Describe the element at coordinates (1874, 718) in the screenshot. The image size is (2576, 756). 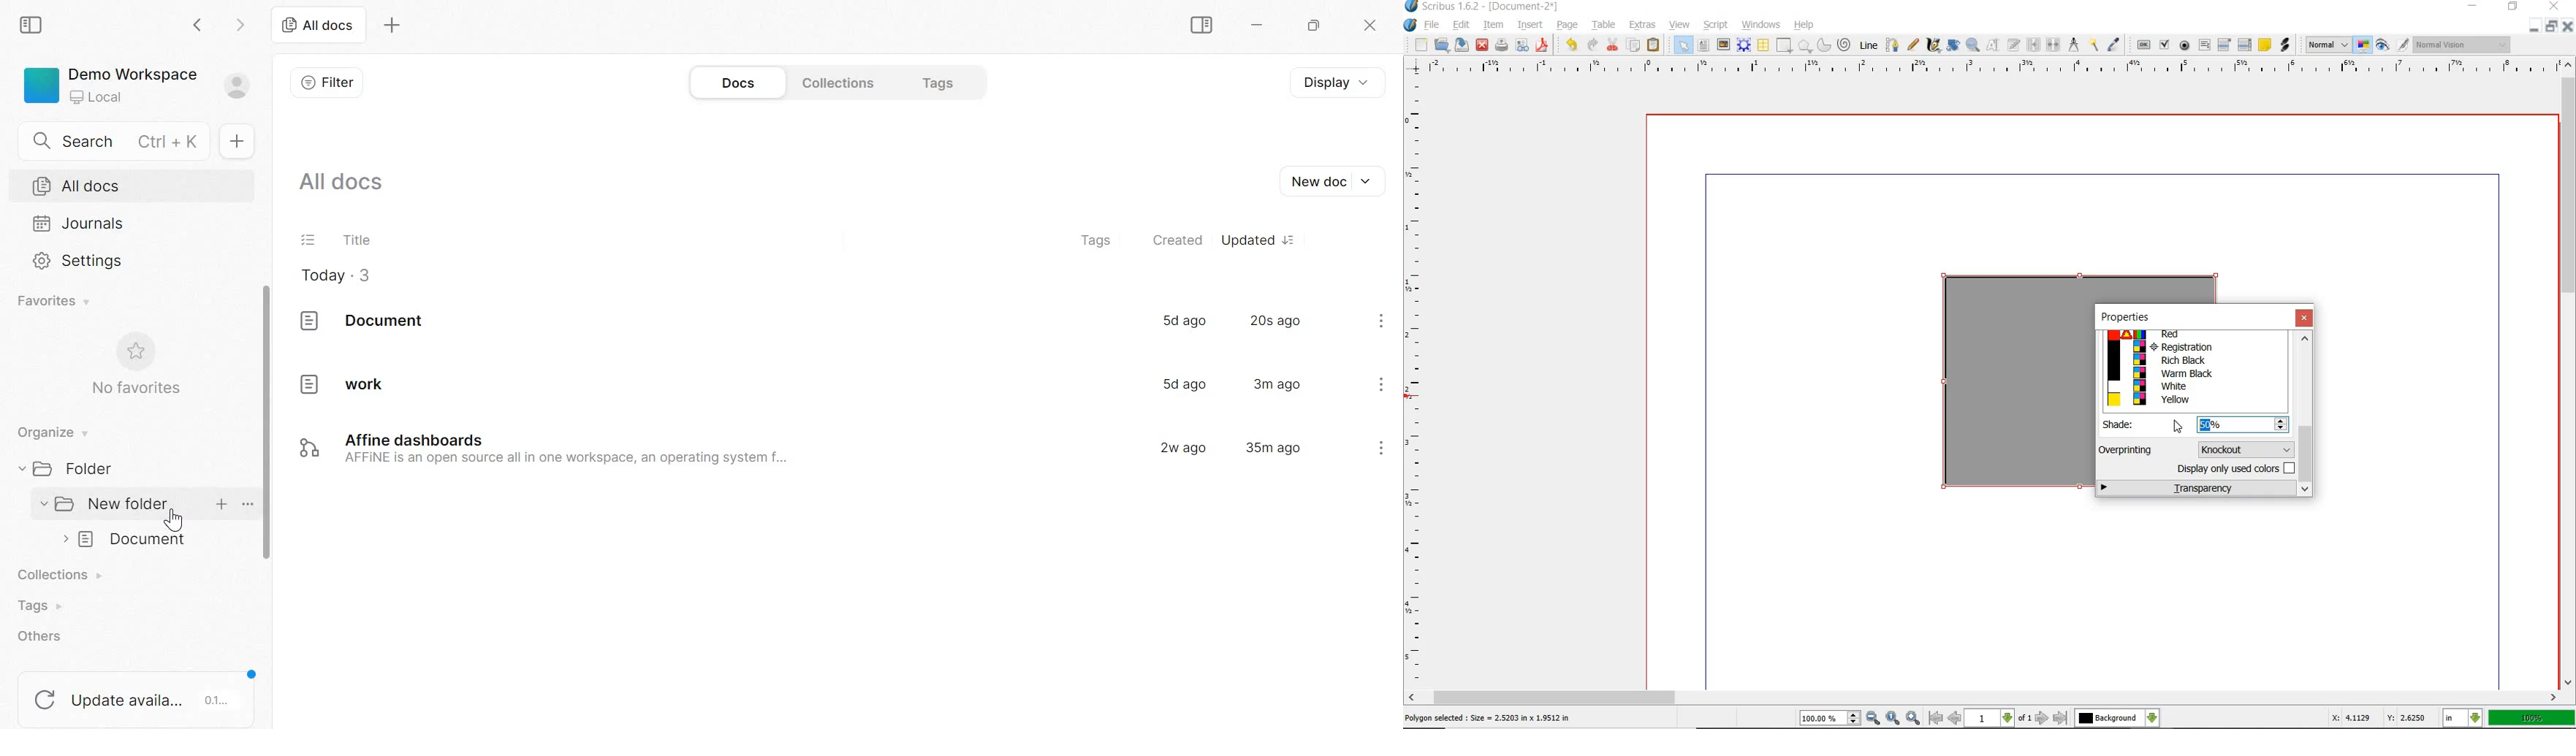
I see `zoom out` at that location.